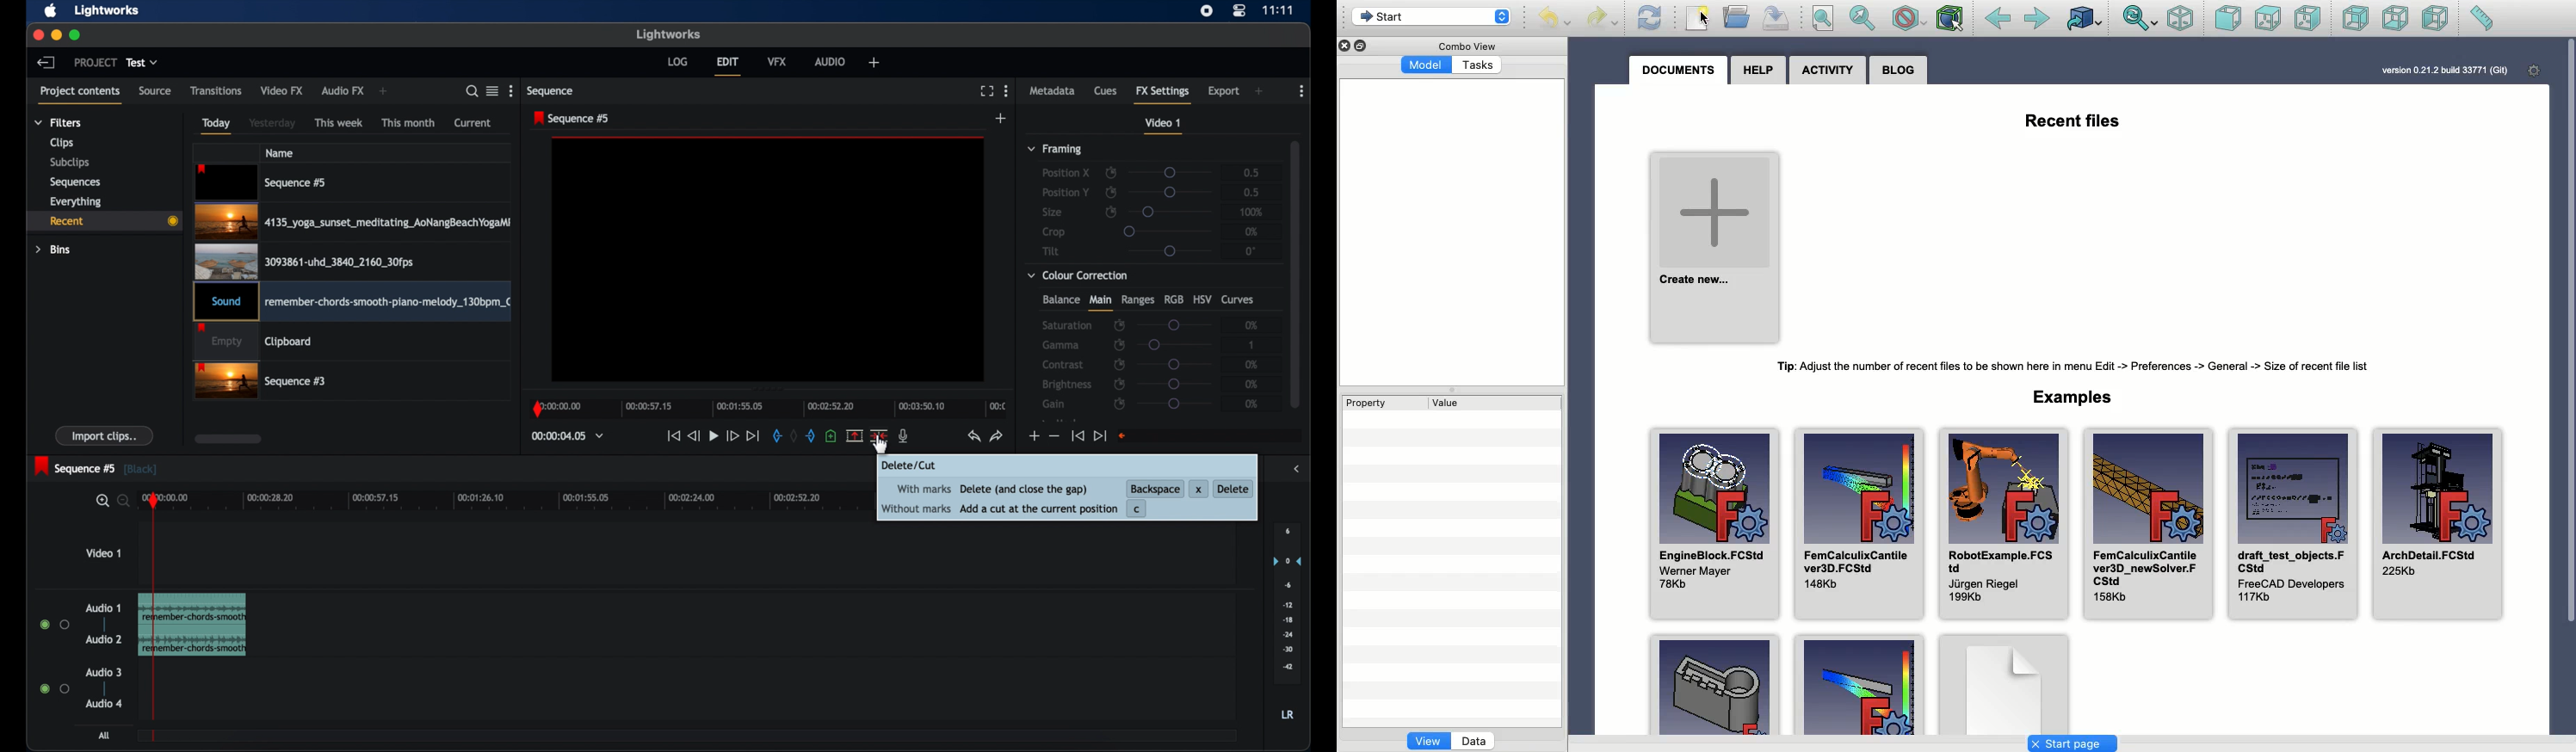  I want to click on Combo view, so click(1463, 47).